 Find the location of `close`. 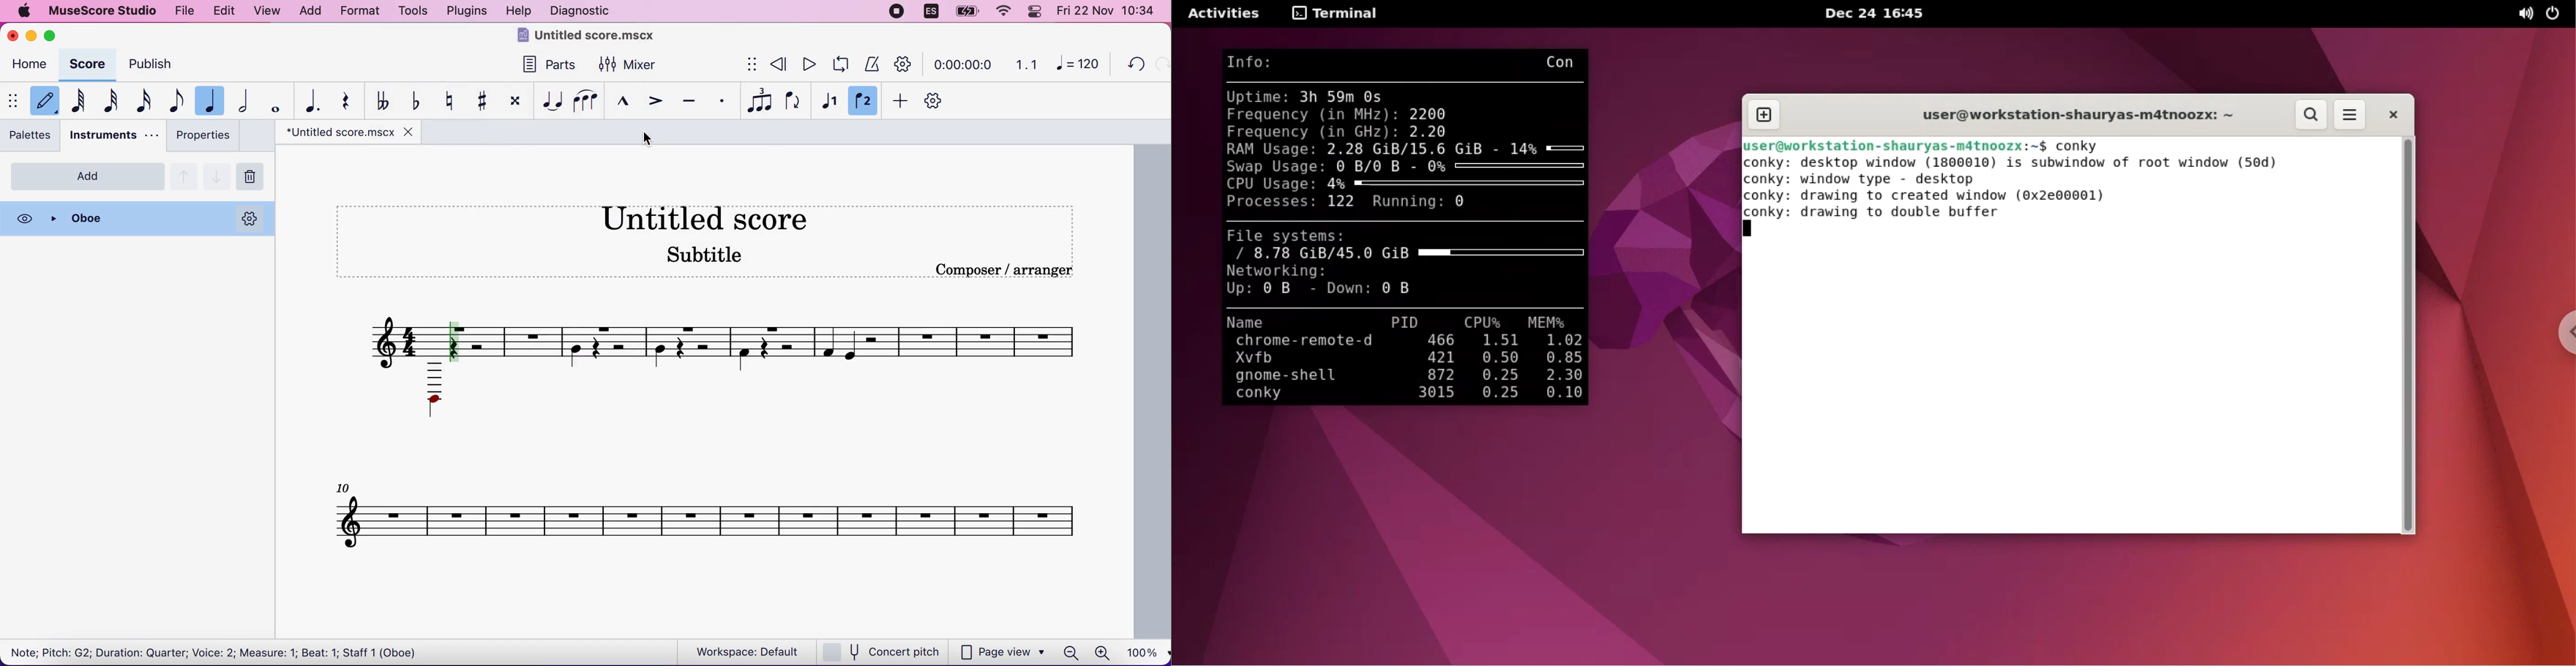

close is located at coordinates (12, 37).